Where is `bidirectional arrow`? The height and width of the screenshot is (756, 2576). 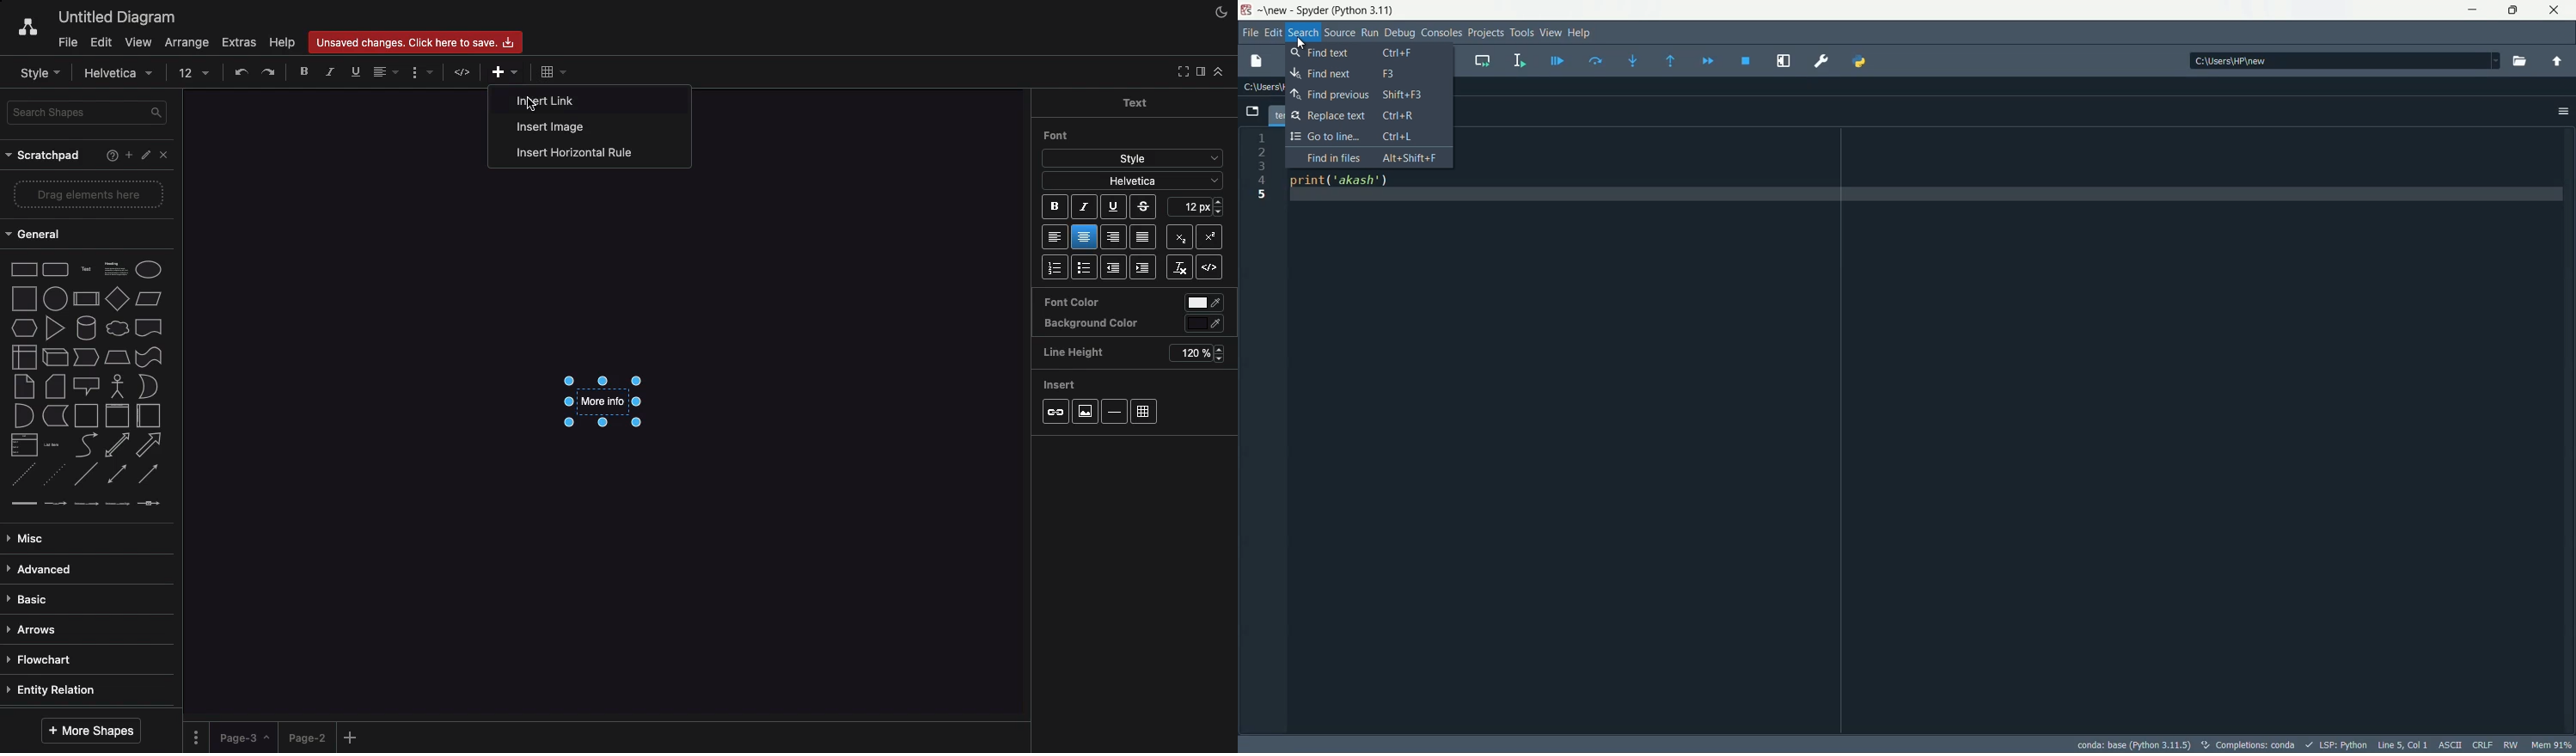 bidirectional arrow is located at coordinates (116, 445).